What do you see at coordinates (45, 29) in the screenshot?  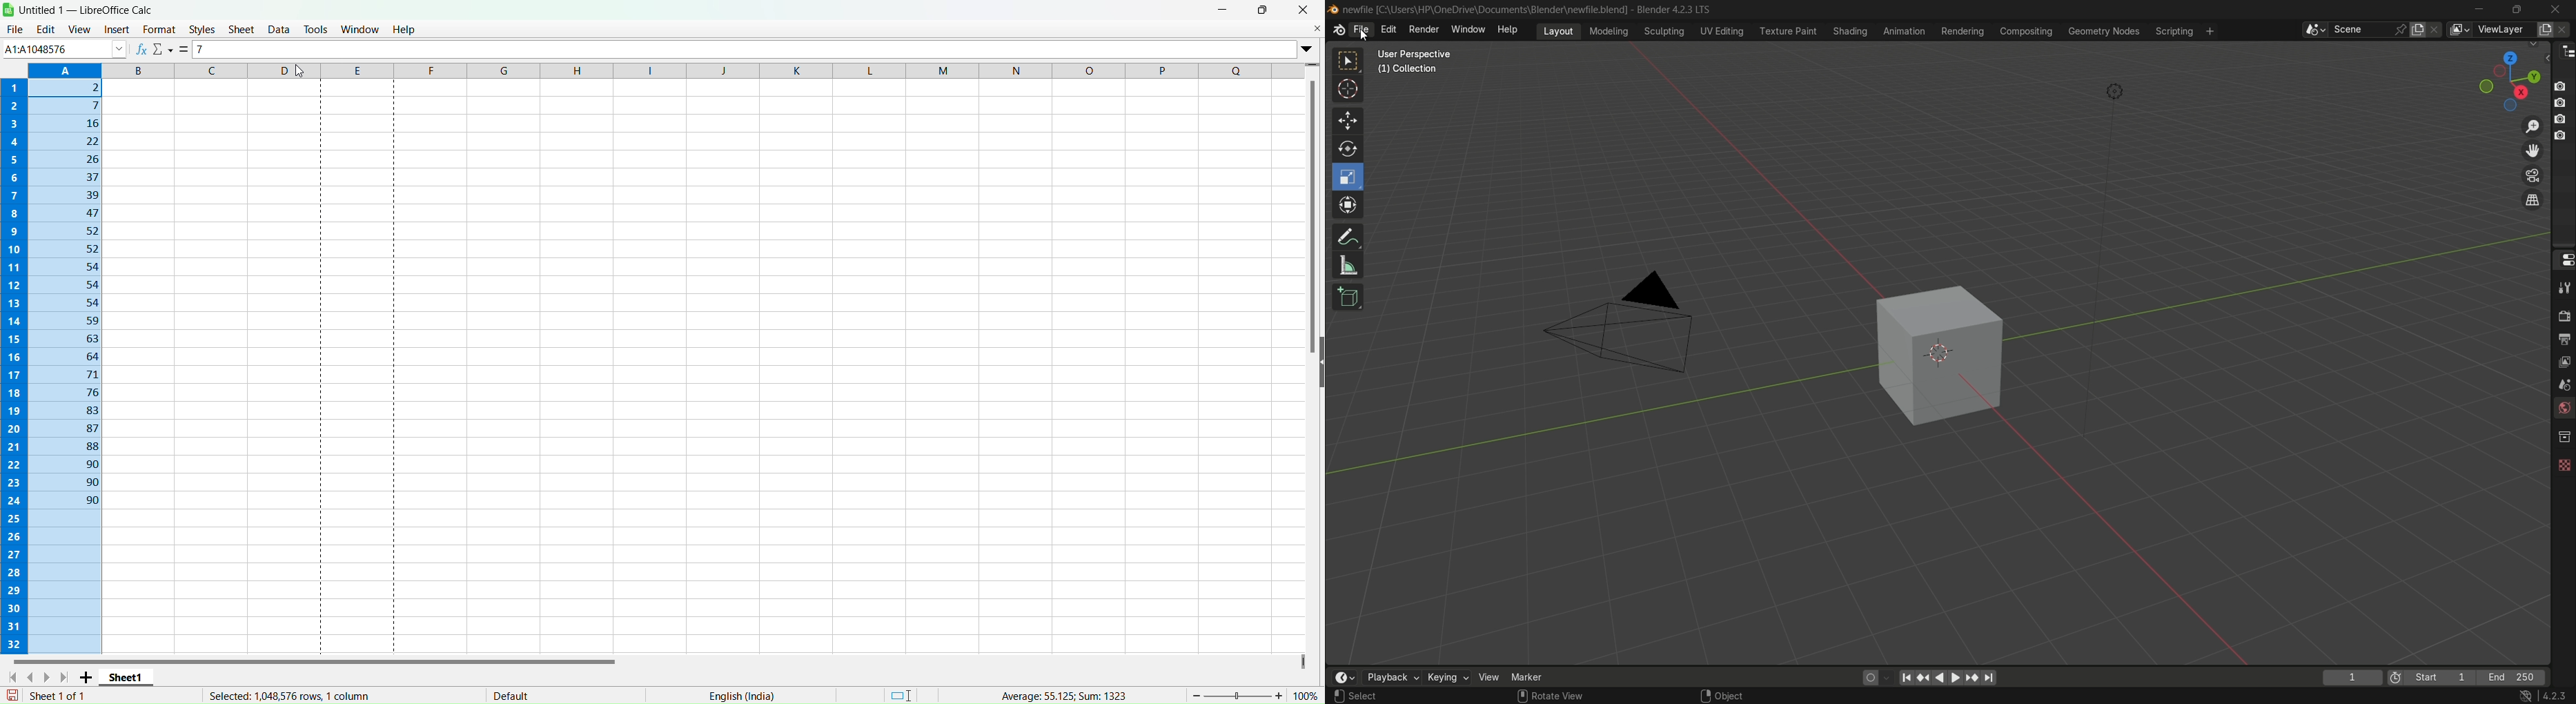 I see `Edit` at bounding box center [45, 29].